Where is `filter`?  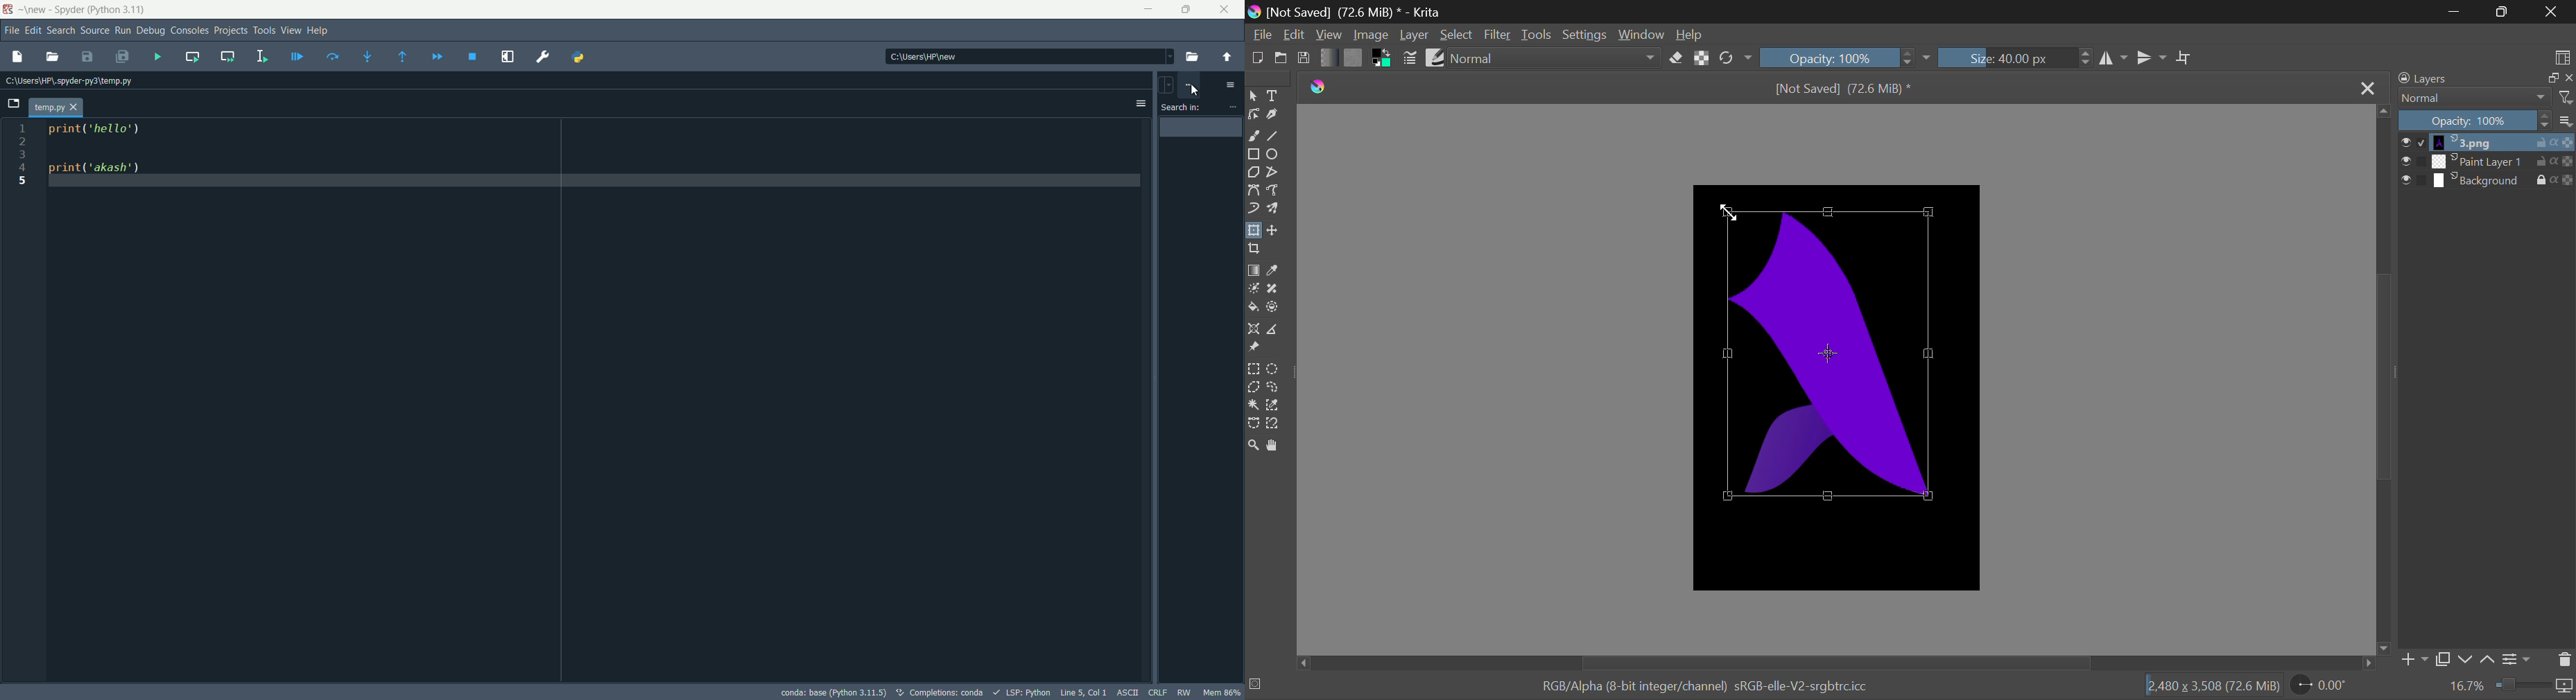 filter is located at coordinates (2564, 100).